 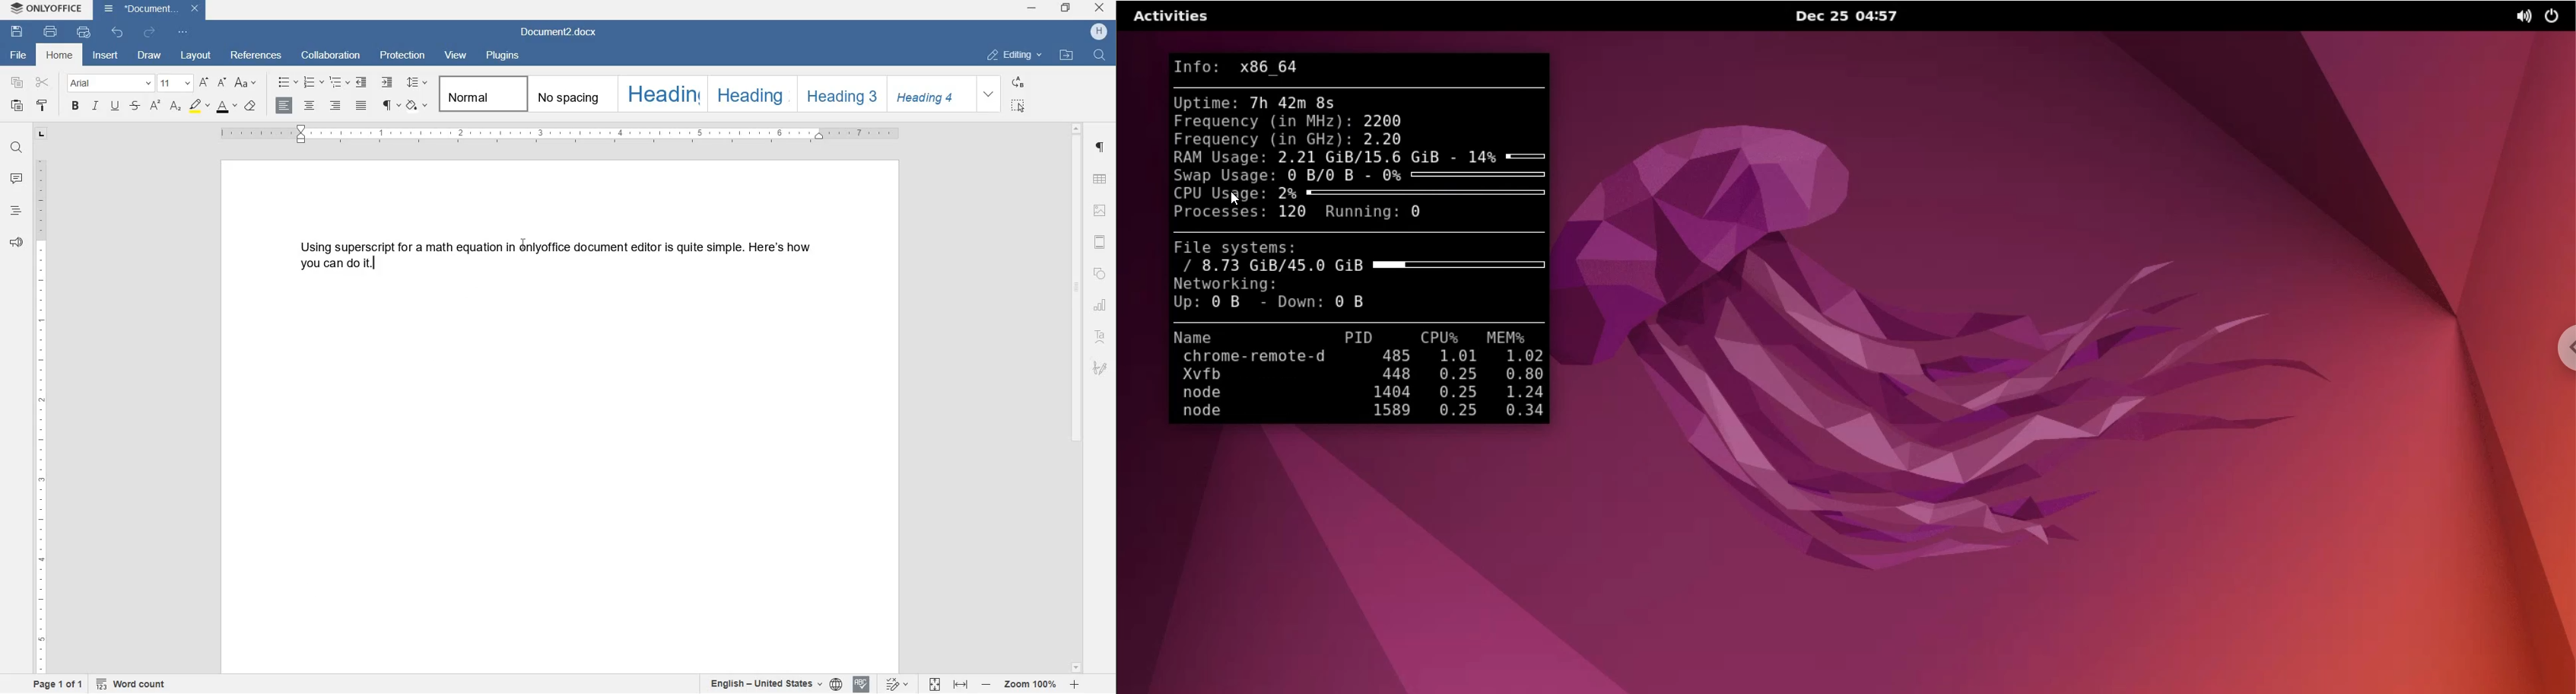 I want to click on restore, so click(x=1067, y=7).